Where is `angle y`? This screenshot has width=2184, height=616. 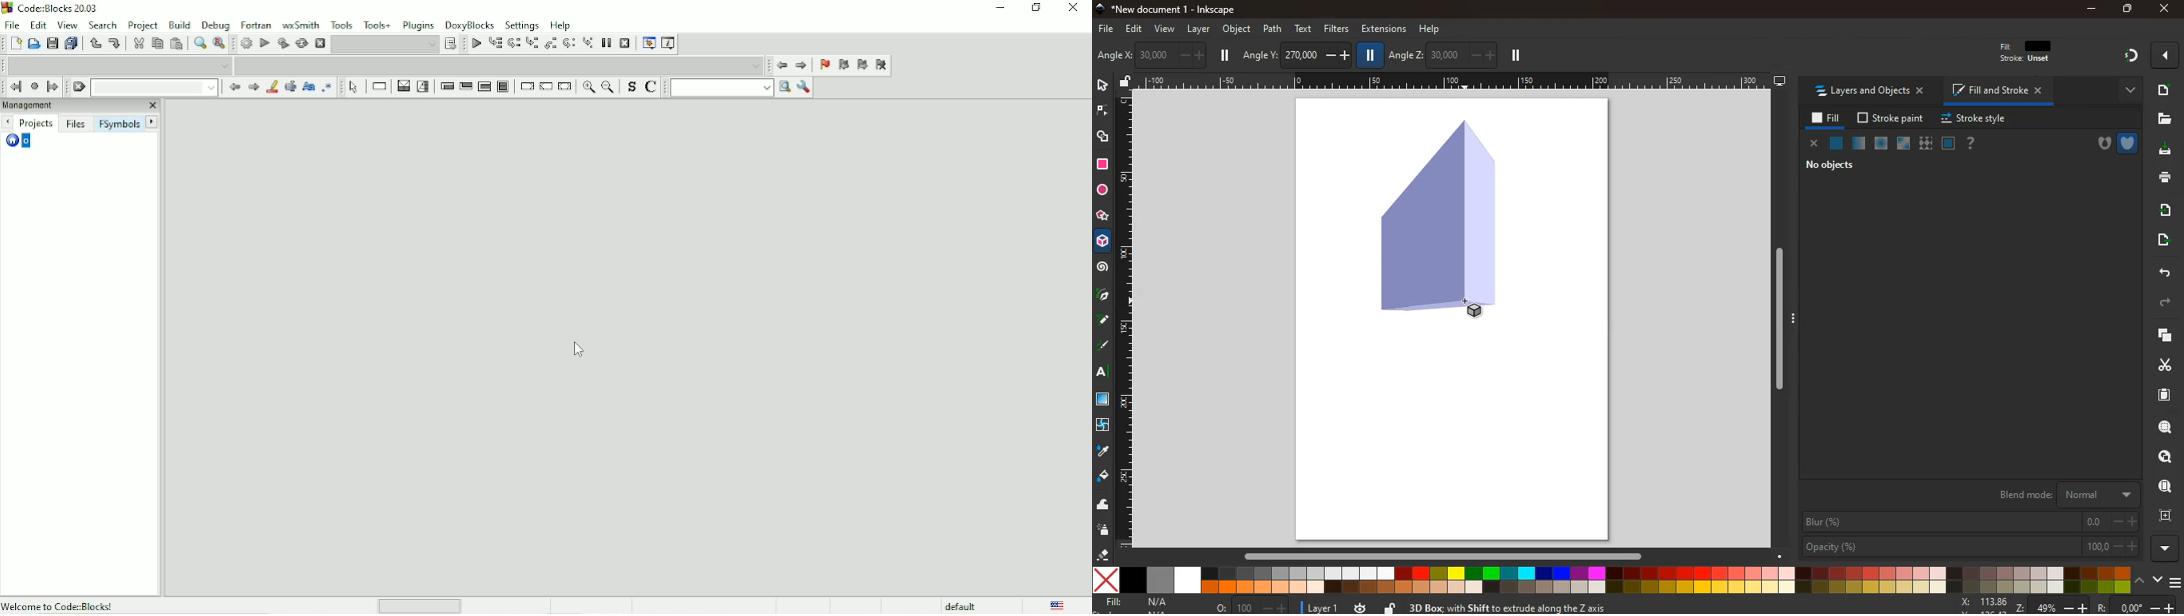 angle y is located at coordinates (1296, 54).